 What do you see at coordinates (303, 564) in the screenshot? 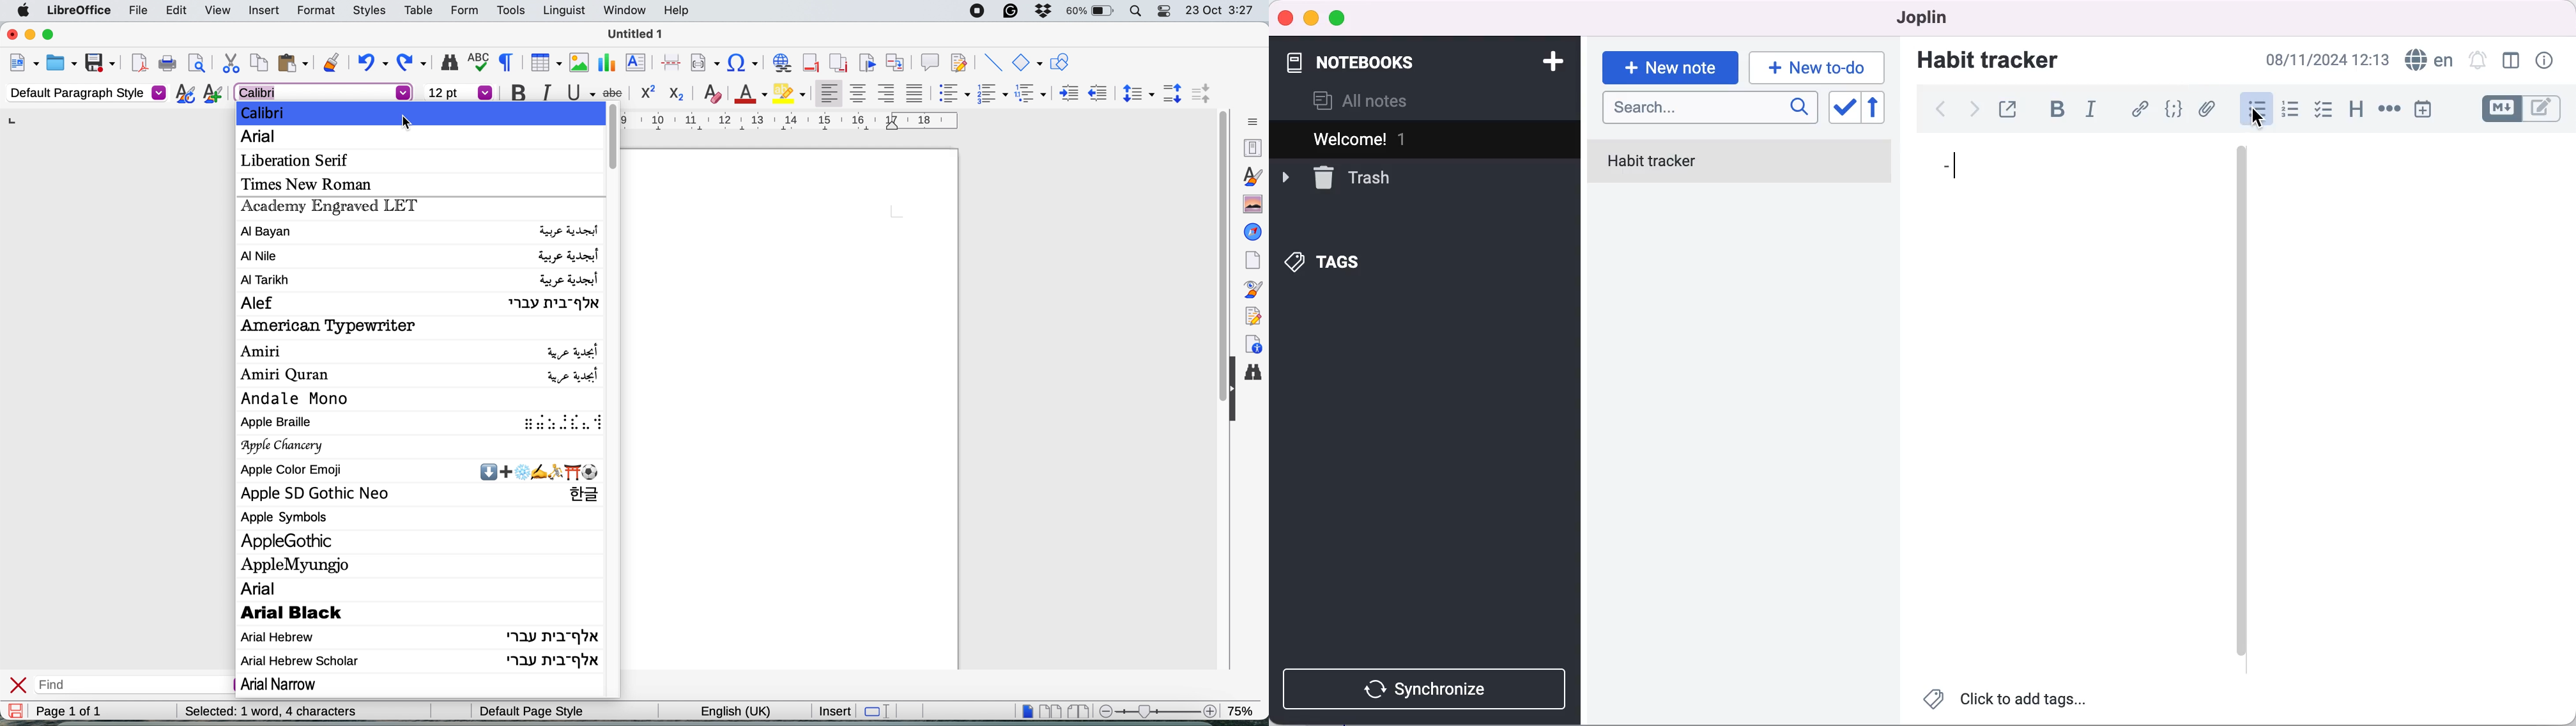
I see `apple myungjo` at bounding box center [303, 564].